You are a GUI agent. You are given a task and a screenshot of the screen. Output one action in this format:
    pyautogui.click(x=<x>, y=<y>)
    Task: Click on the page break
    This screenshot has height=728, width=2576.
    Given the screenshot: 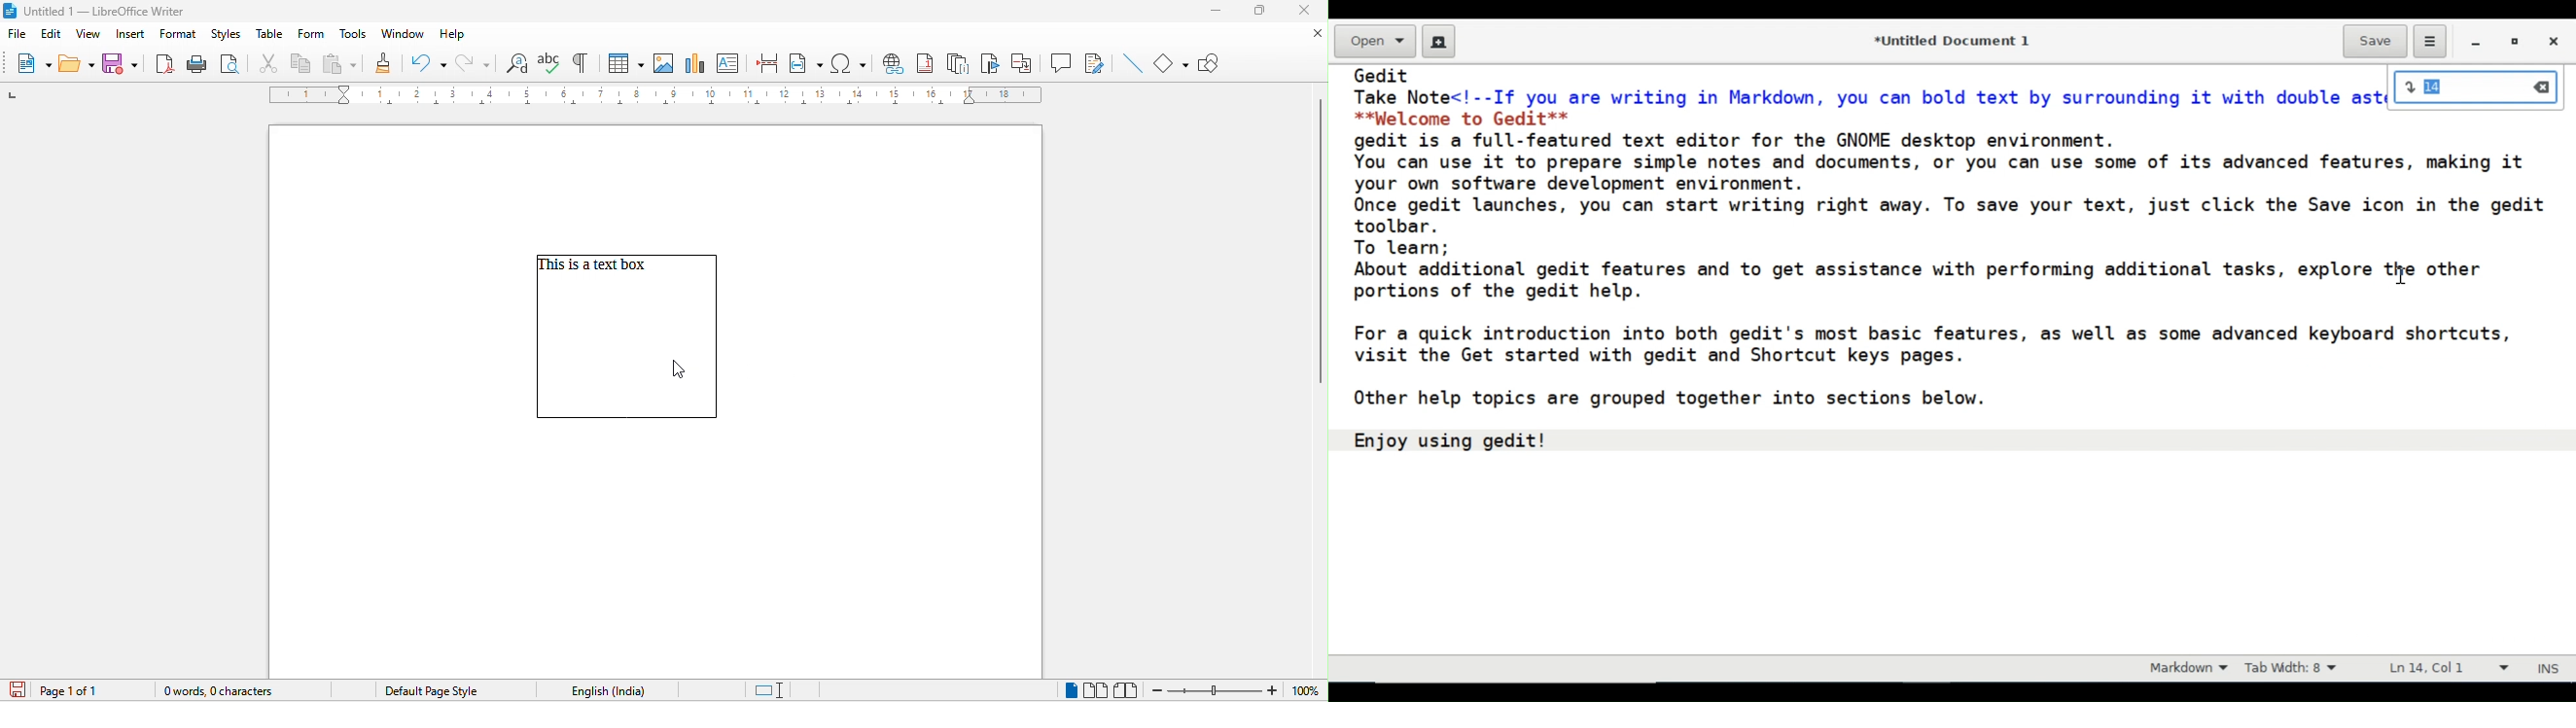 What is the action you would take?
    pyautogui.click(x=765, y=61)
    